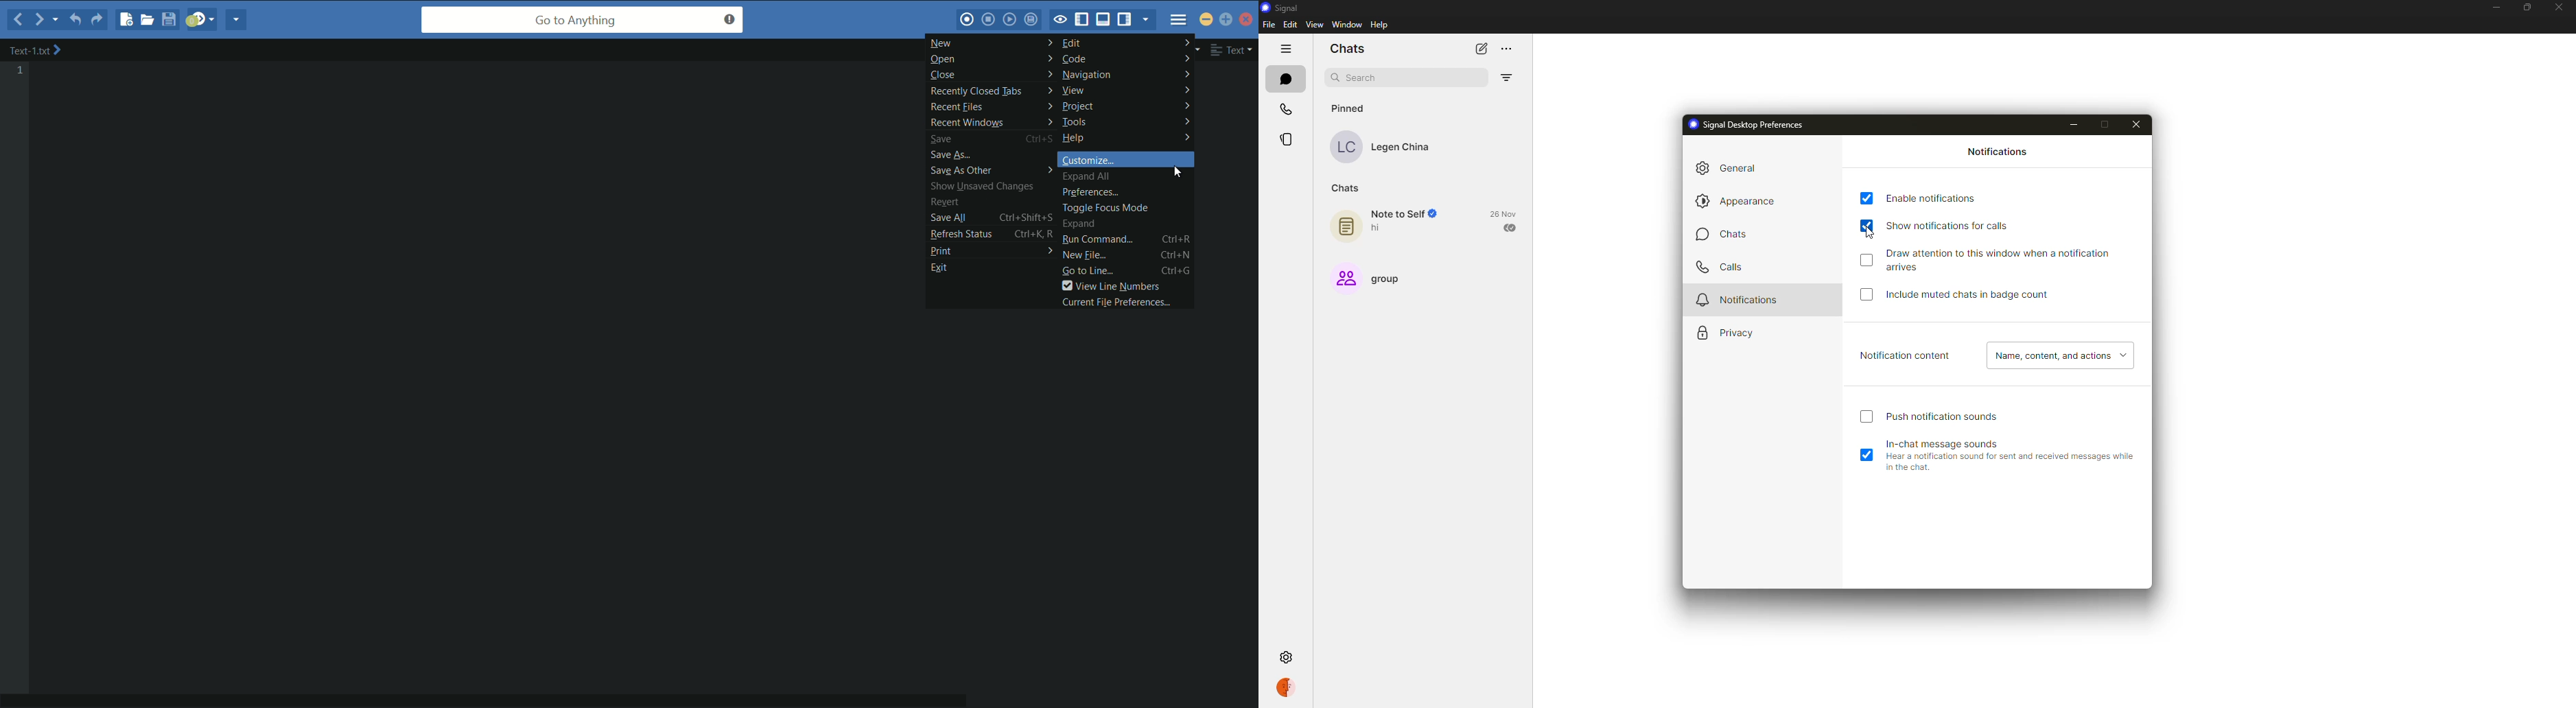 This screenshot has height=728, width=2576. What do you see at coordinates (1286, 8) in the screenshot?
I see `signal` at bounding box center [1286, 8].